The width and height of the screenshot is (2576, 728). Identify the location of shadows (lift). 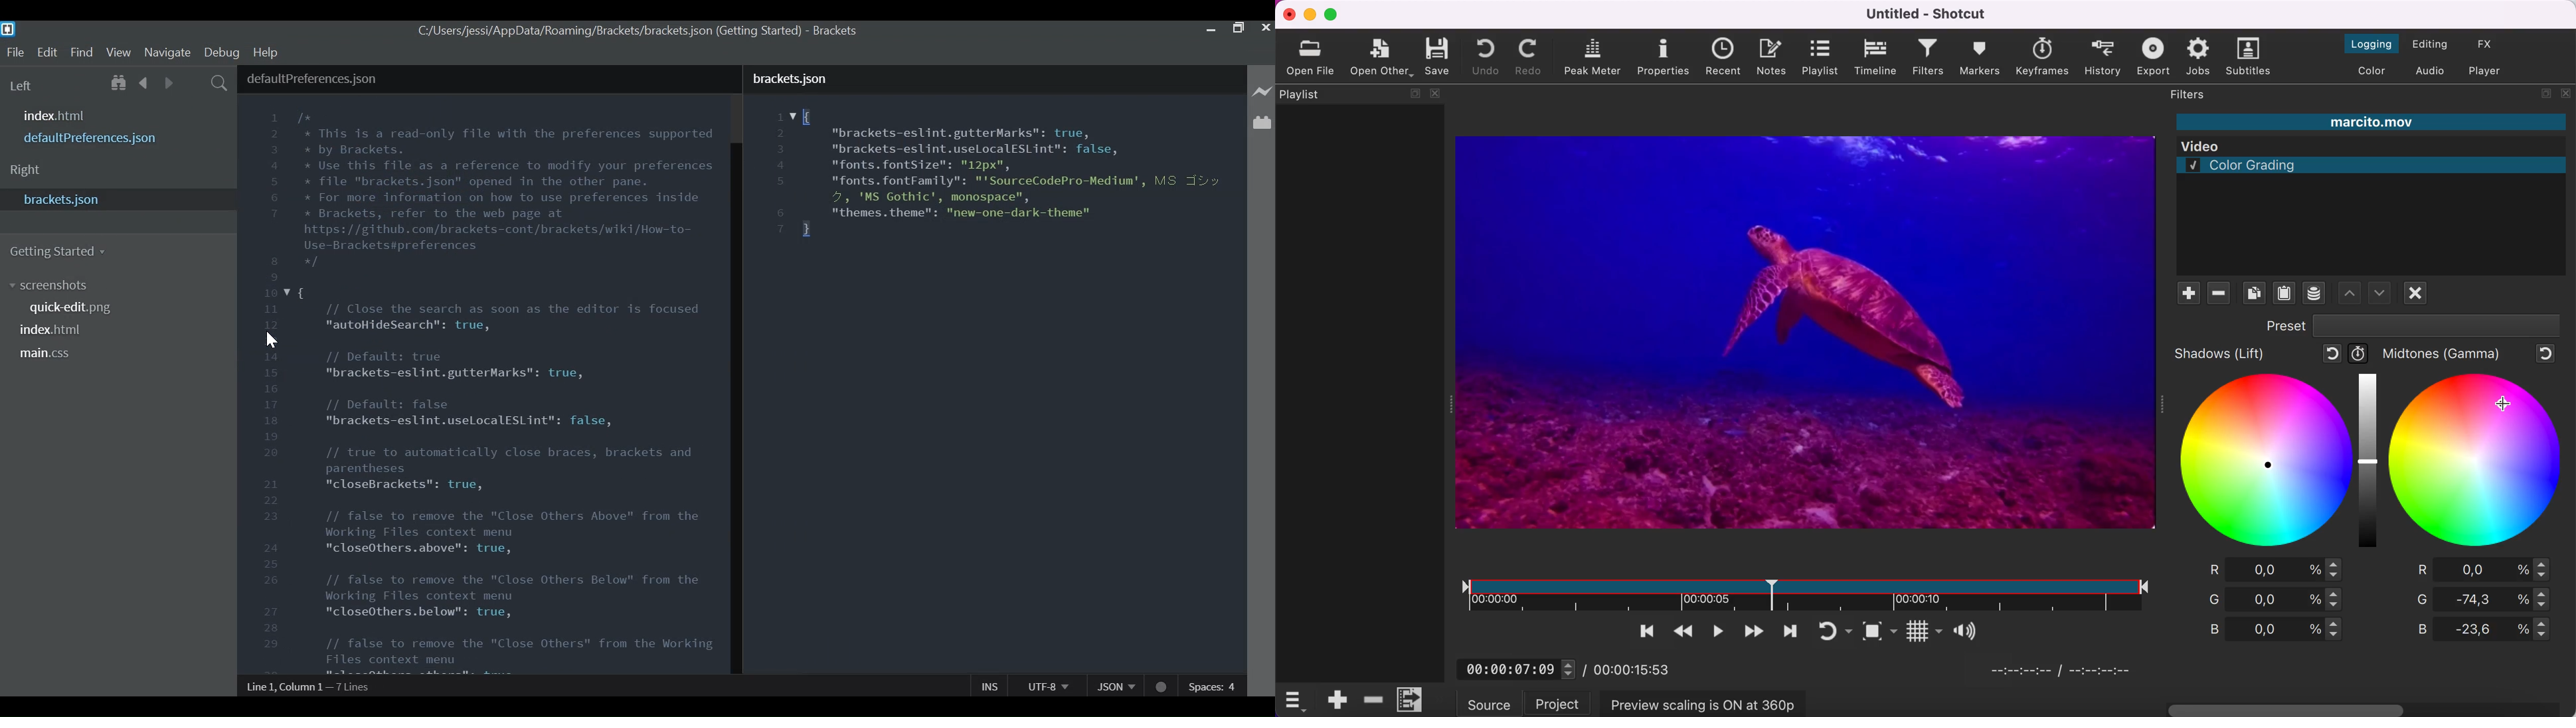
(2226, 355).